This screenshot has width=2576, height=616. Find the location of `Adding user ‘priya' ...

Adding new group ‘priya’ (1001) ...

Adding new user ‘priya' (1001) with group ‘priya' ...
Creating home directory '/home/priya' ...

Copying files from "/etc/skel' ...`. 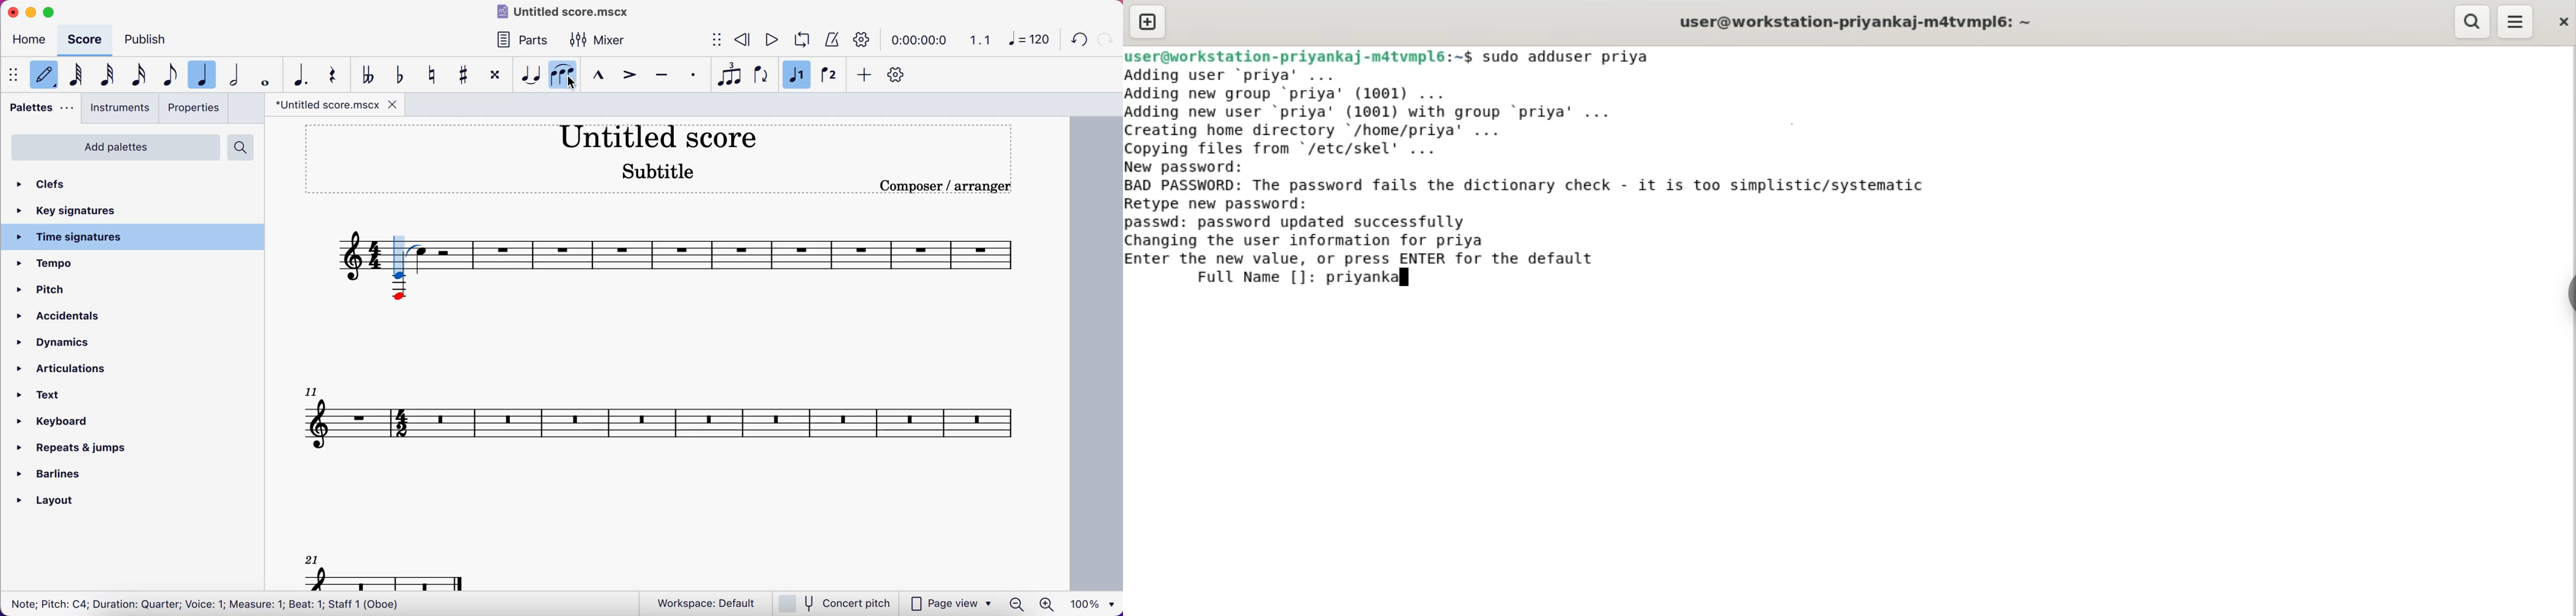

Adding user ‘priya' ...

Adding new group ‘priya’ (1001) ...

Adding new user ‘priya' (1001) with group ‘priya' ...
Creating home directory '/home/priya' ...

Copying files from "/etc/skel' ... is located at coordinates (1377, 112).